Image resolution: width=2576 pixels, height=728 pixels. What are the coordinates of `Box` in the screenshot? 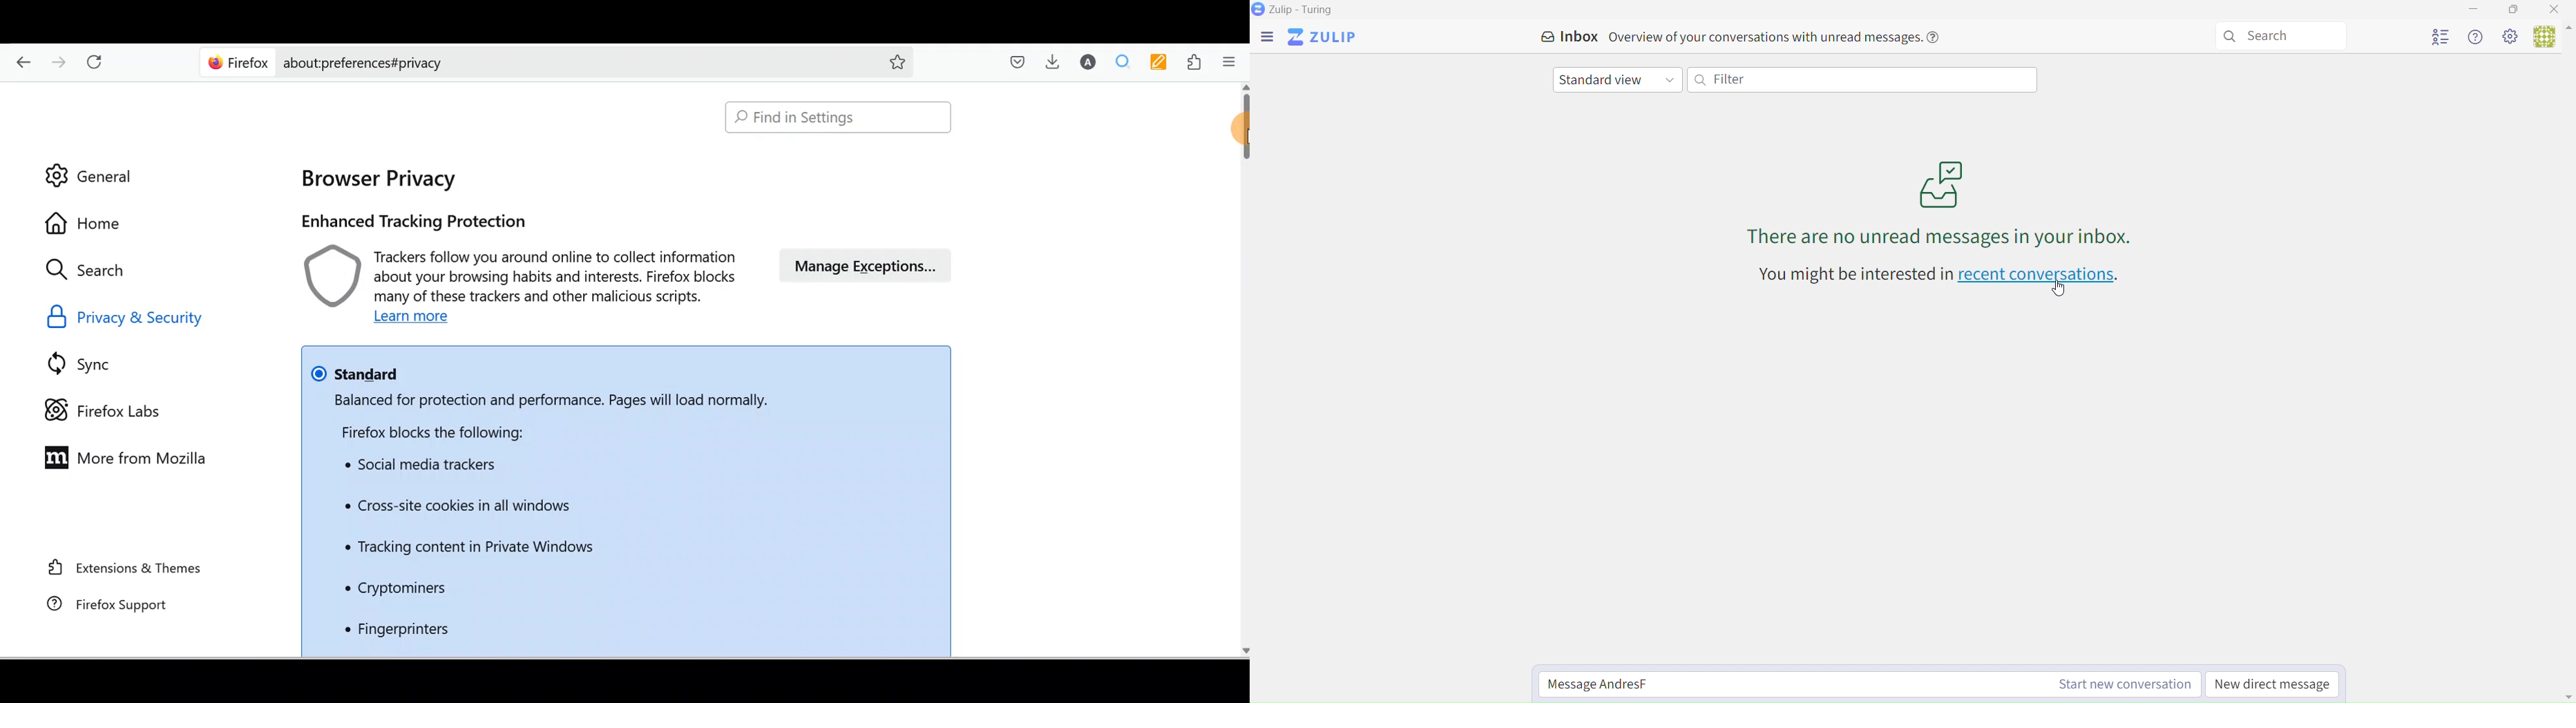 It's located at (2518, 10).